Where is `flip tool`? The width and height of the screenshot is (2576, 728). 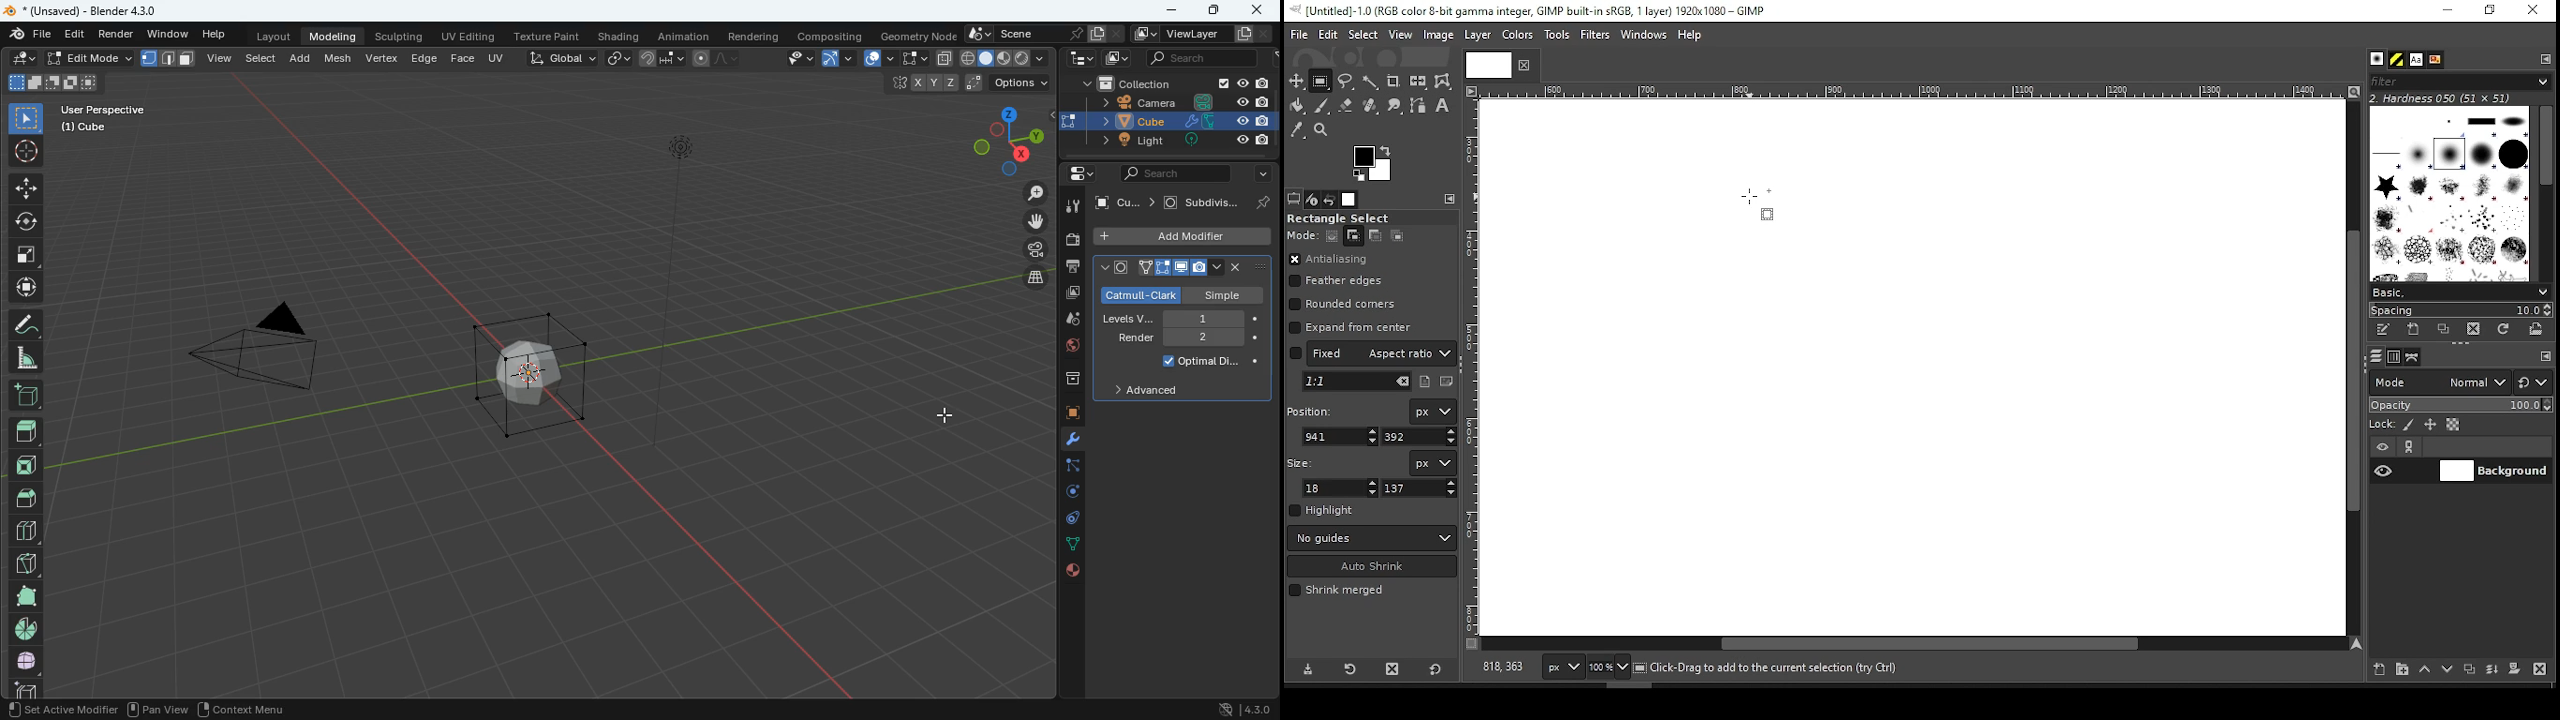
flip tool is located at coordinates (1418, 80).